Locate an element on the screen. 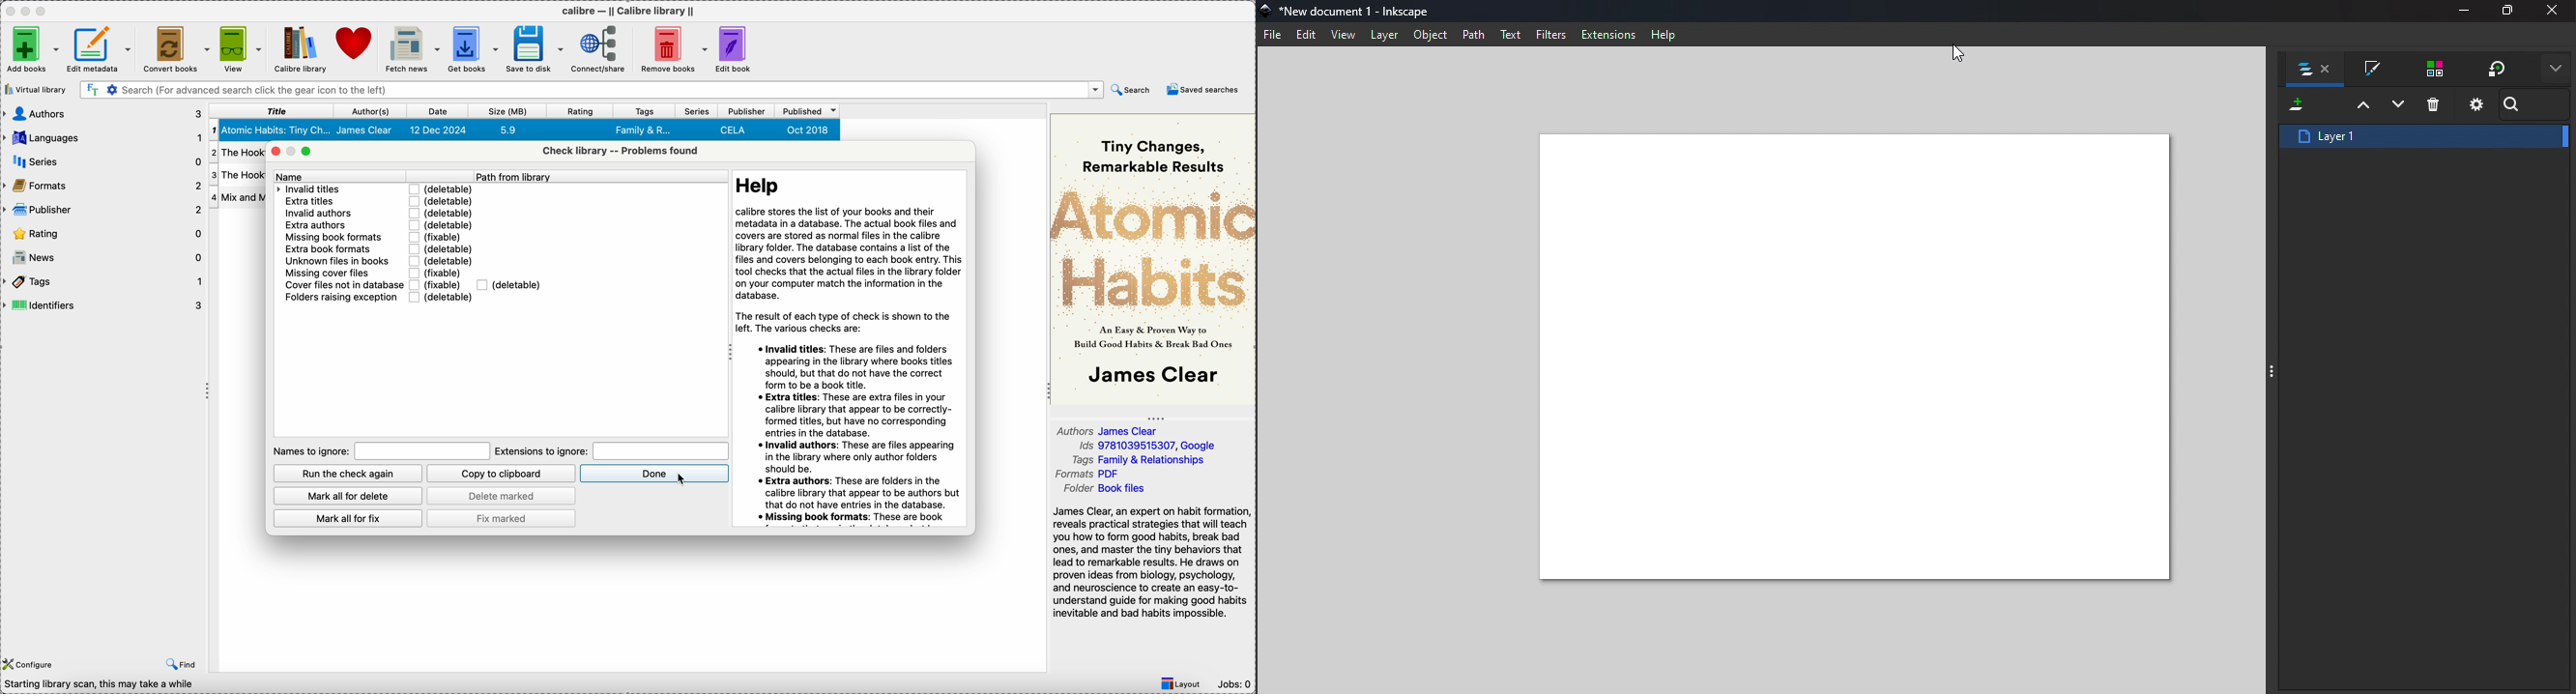  Canvas is located at coordinates (1854, 361).